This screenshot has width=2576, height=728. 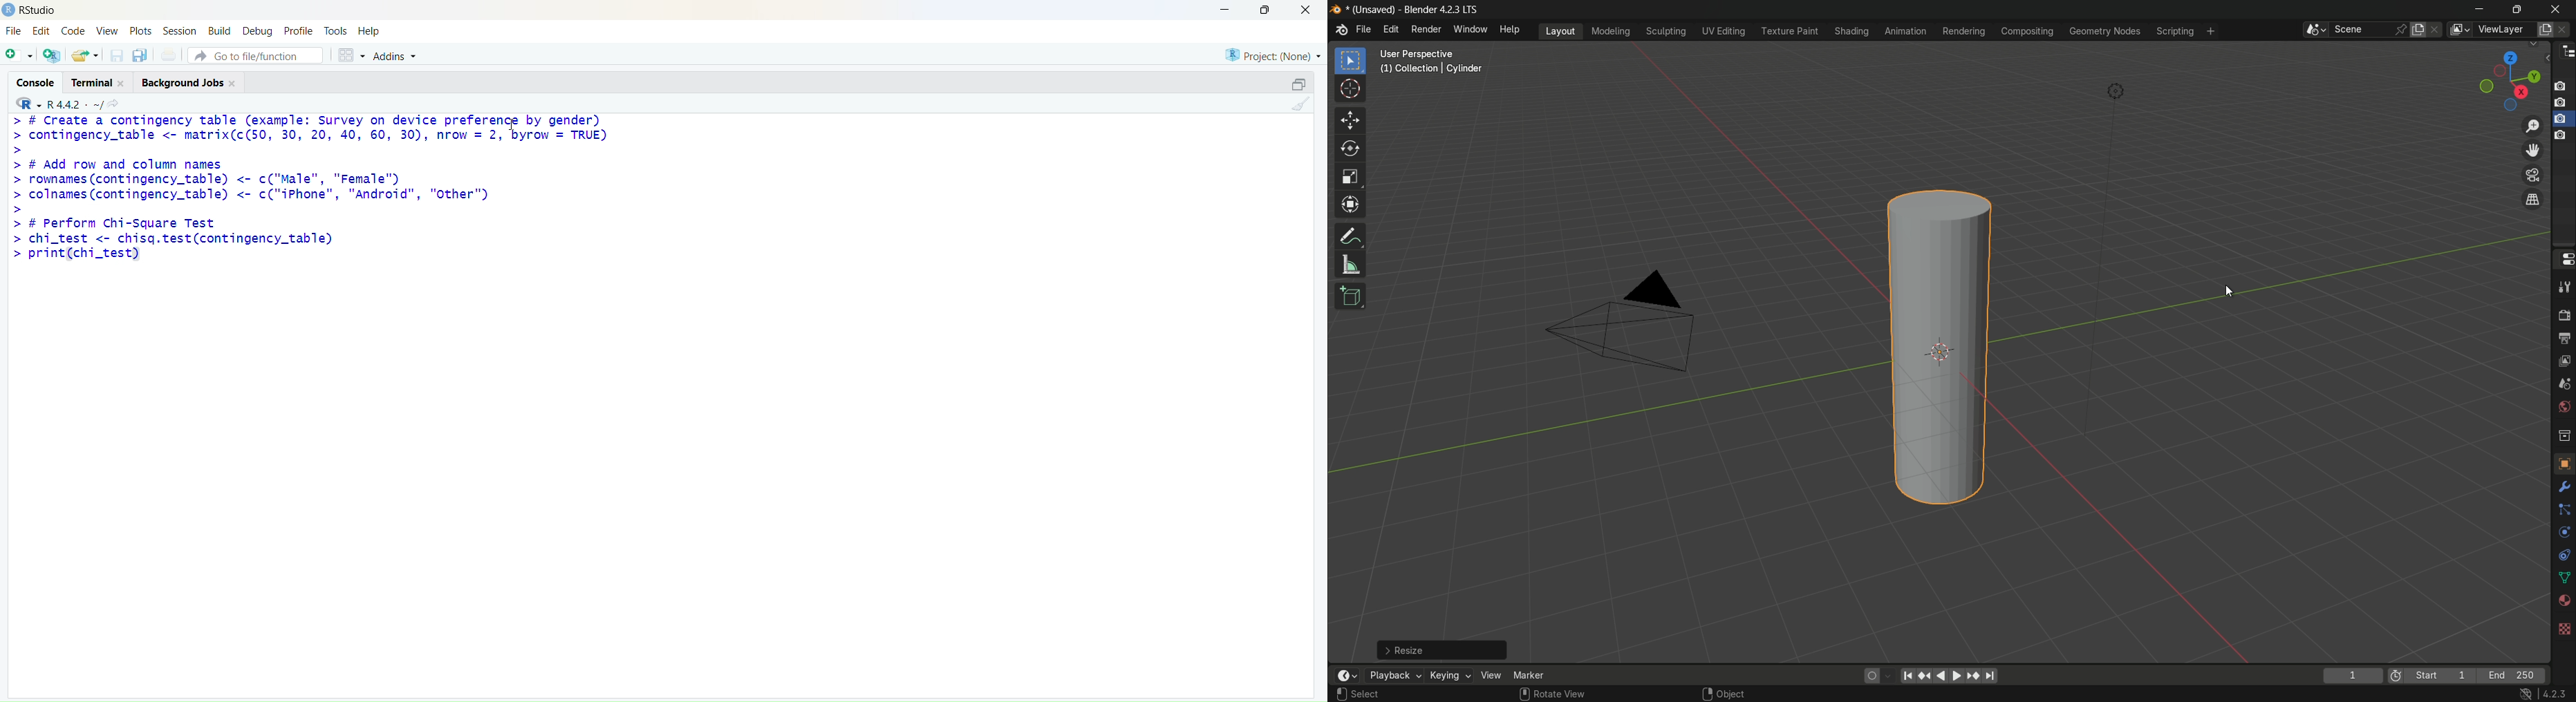 What do you see at coordinates (1888, 675) in the screenshot?
I see `auto keyframing` at bounding box center [1888, 675].